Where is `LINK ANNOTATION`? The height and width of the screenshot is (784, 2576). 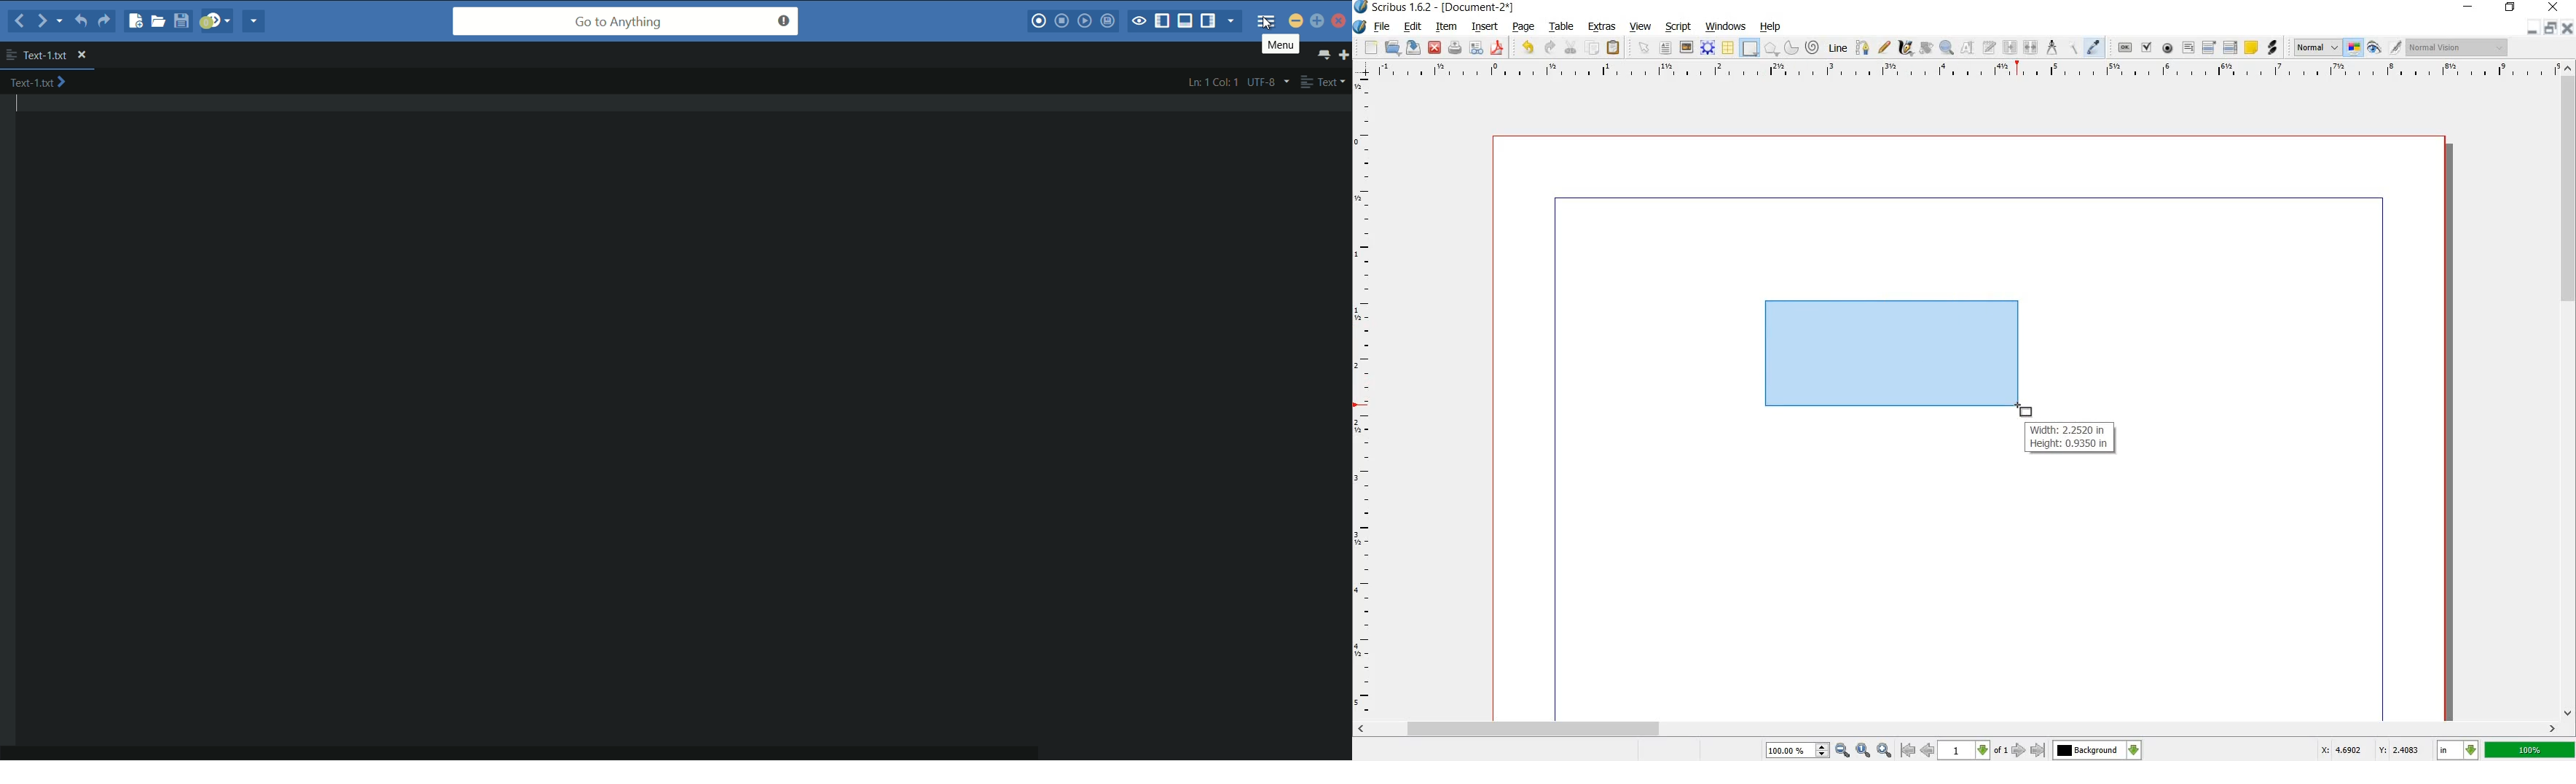 LINK ANNOTATION is located at coordinates (2273, 48).